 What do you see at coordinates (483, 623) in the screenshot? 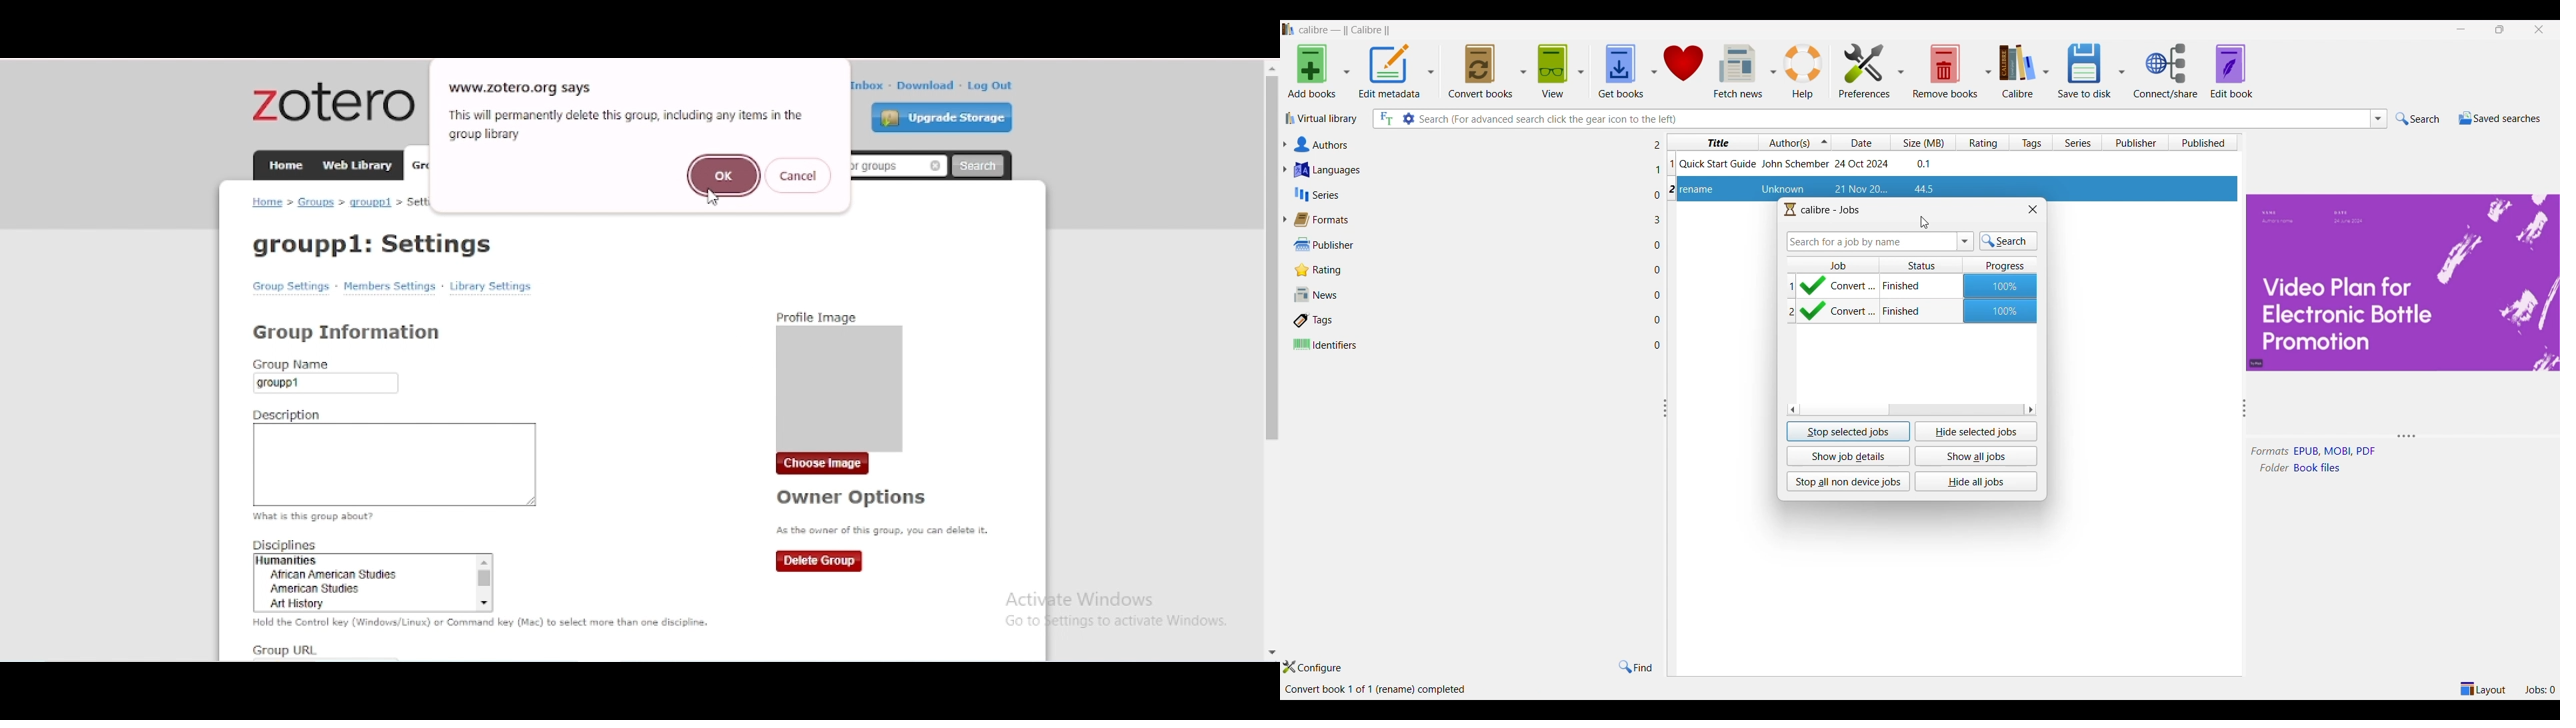
I see `hold the control key(windows/linux) or command key(mac) to select more than one discipline.` at bounding box center [483, 623].